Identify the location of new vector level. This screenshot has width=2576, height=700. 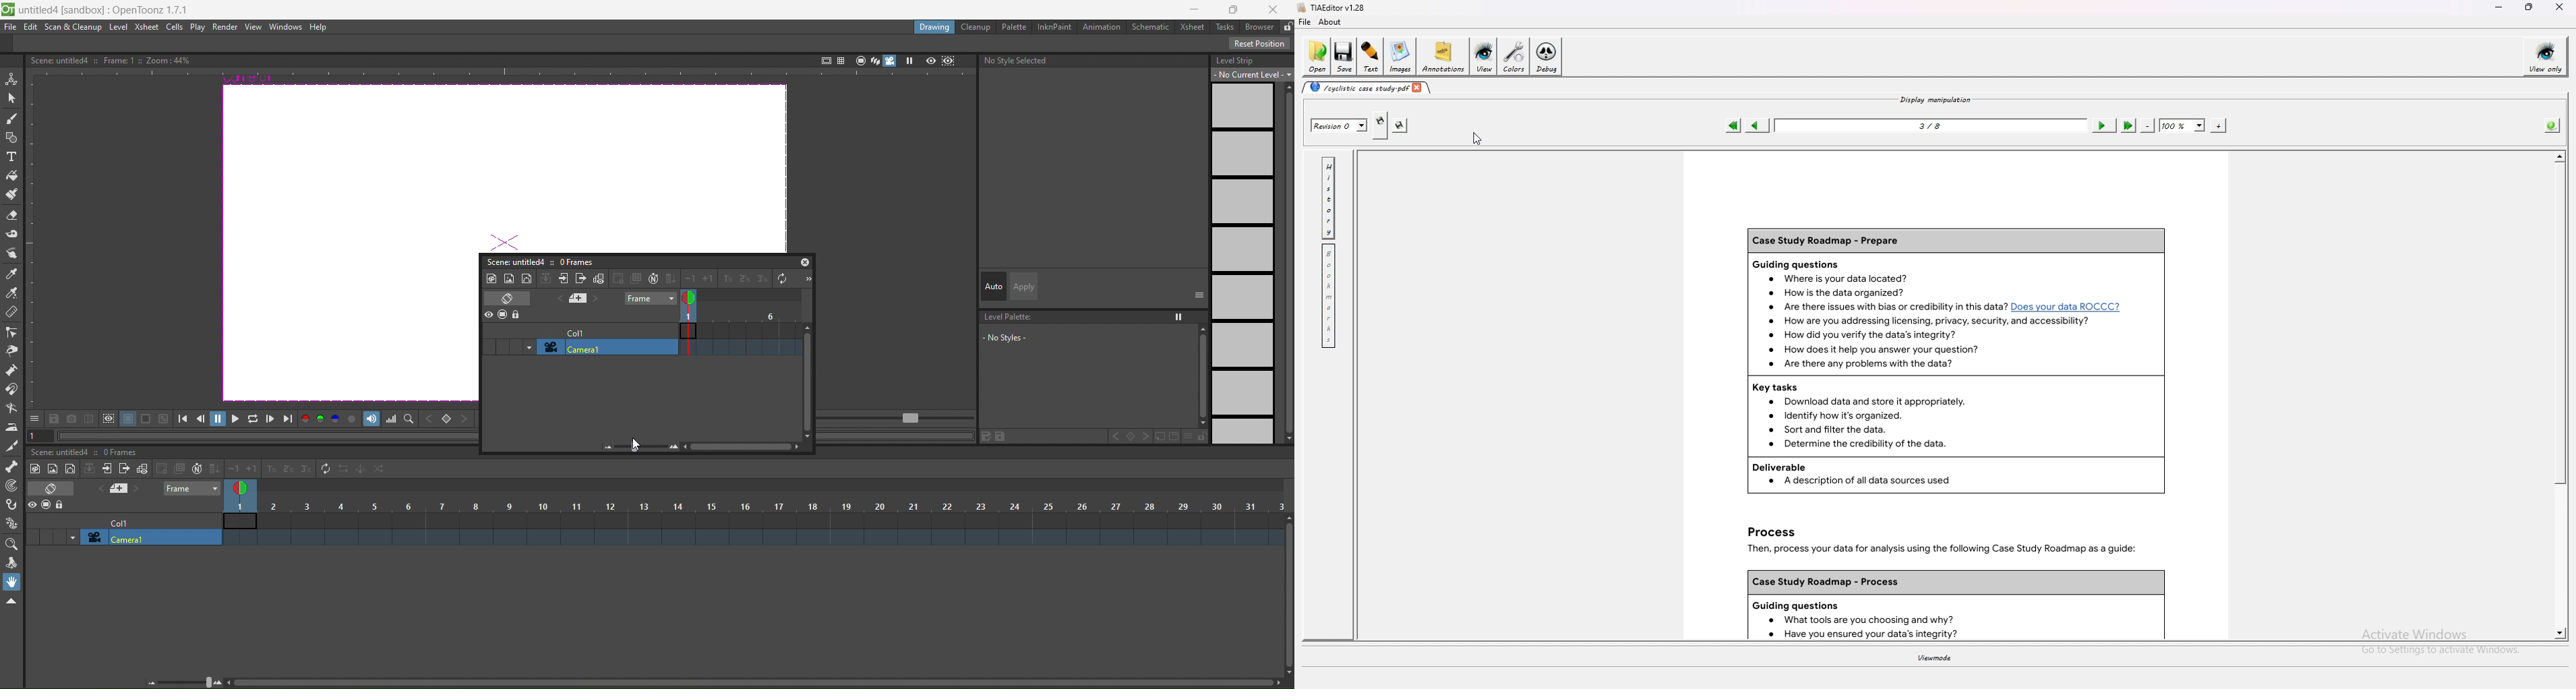
(70, 469).